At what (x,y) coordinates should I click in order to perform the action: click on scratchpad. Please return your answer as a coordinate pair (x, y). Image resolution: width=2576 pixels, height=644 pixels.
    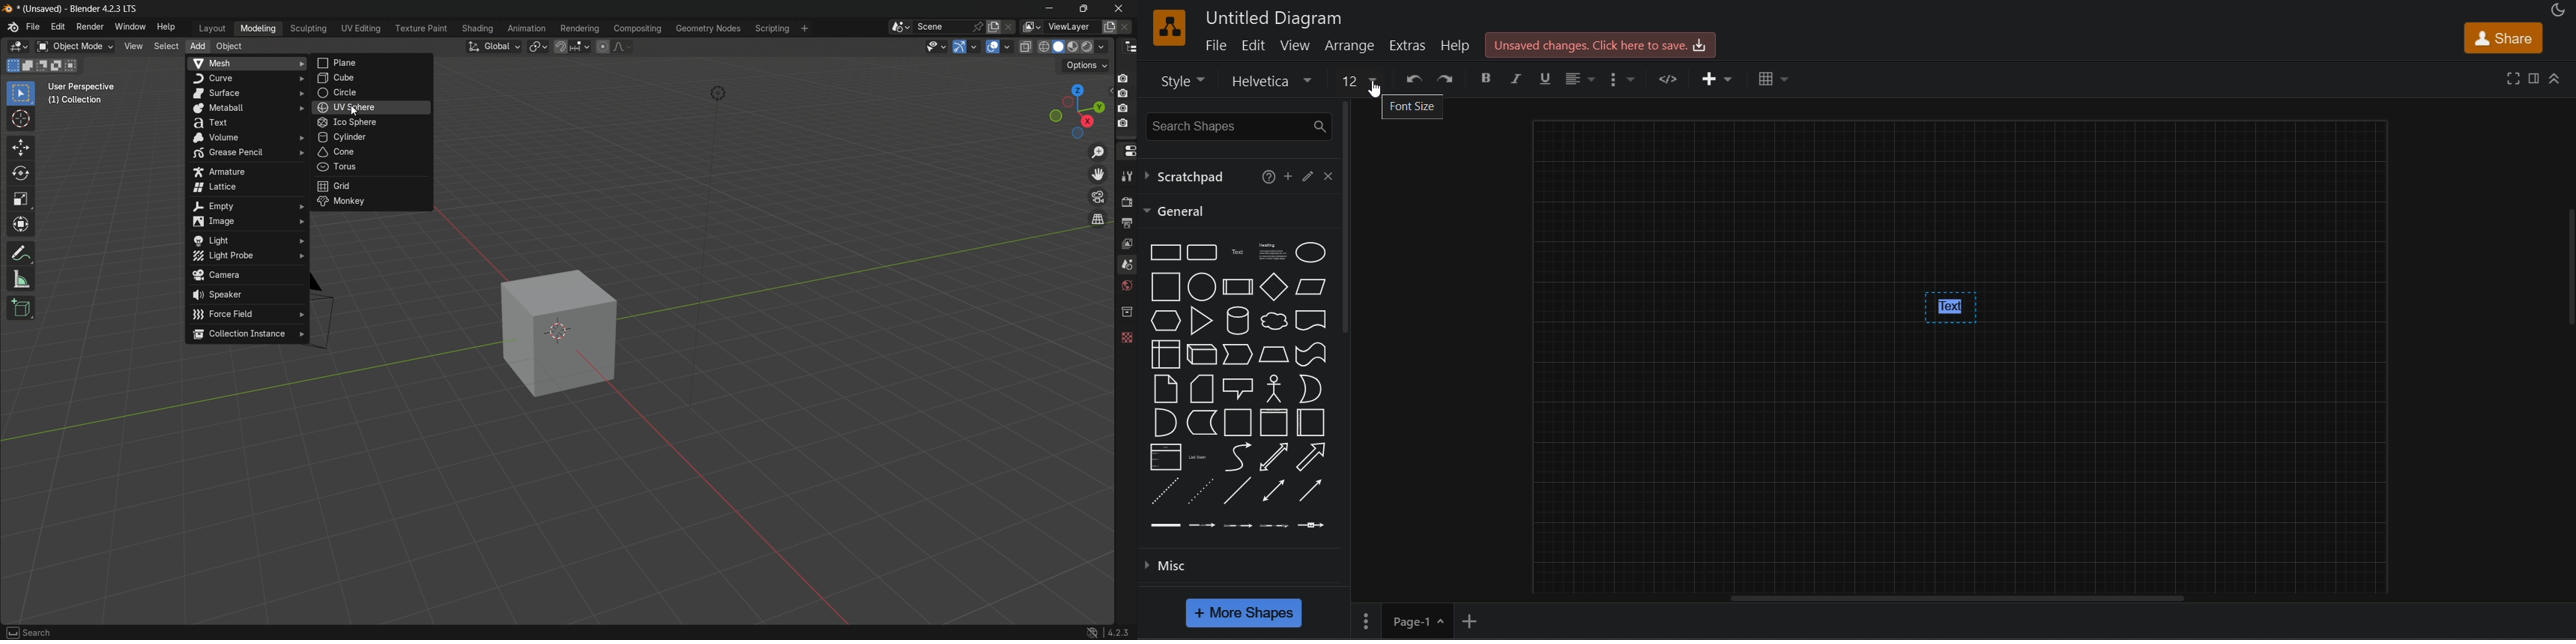
    Looking at the image, I should click on (1187, 176).